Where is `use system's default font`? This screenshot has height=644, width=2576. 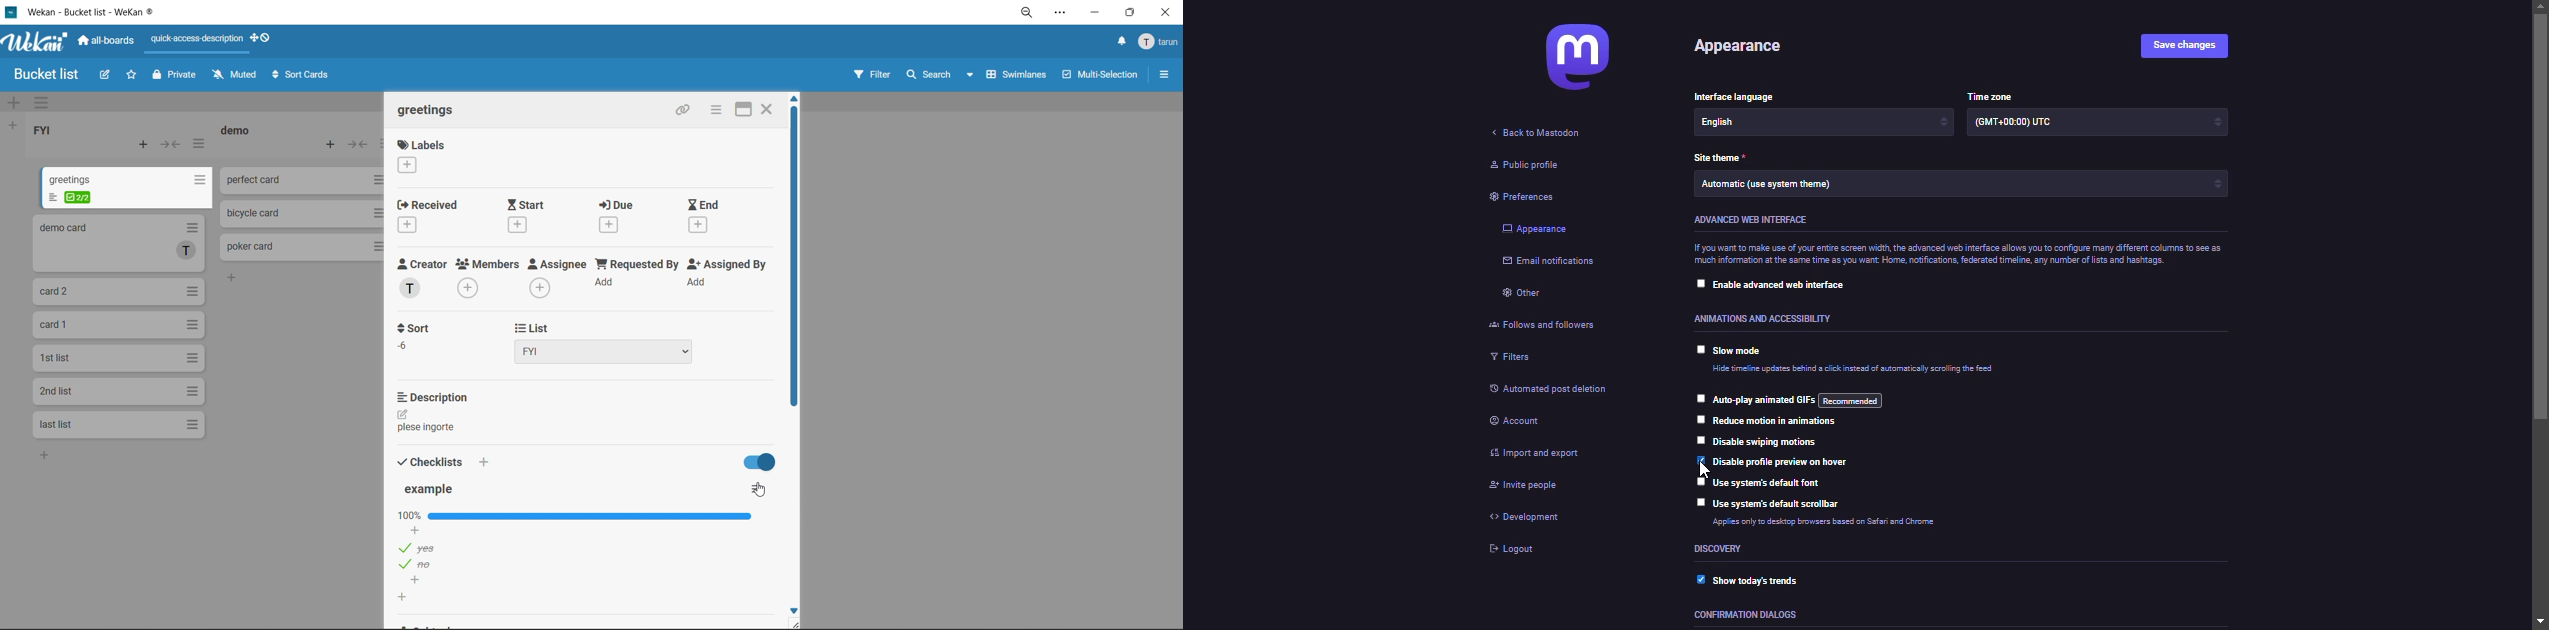 use system's default font is located at coordinates (1771, 484).